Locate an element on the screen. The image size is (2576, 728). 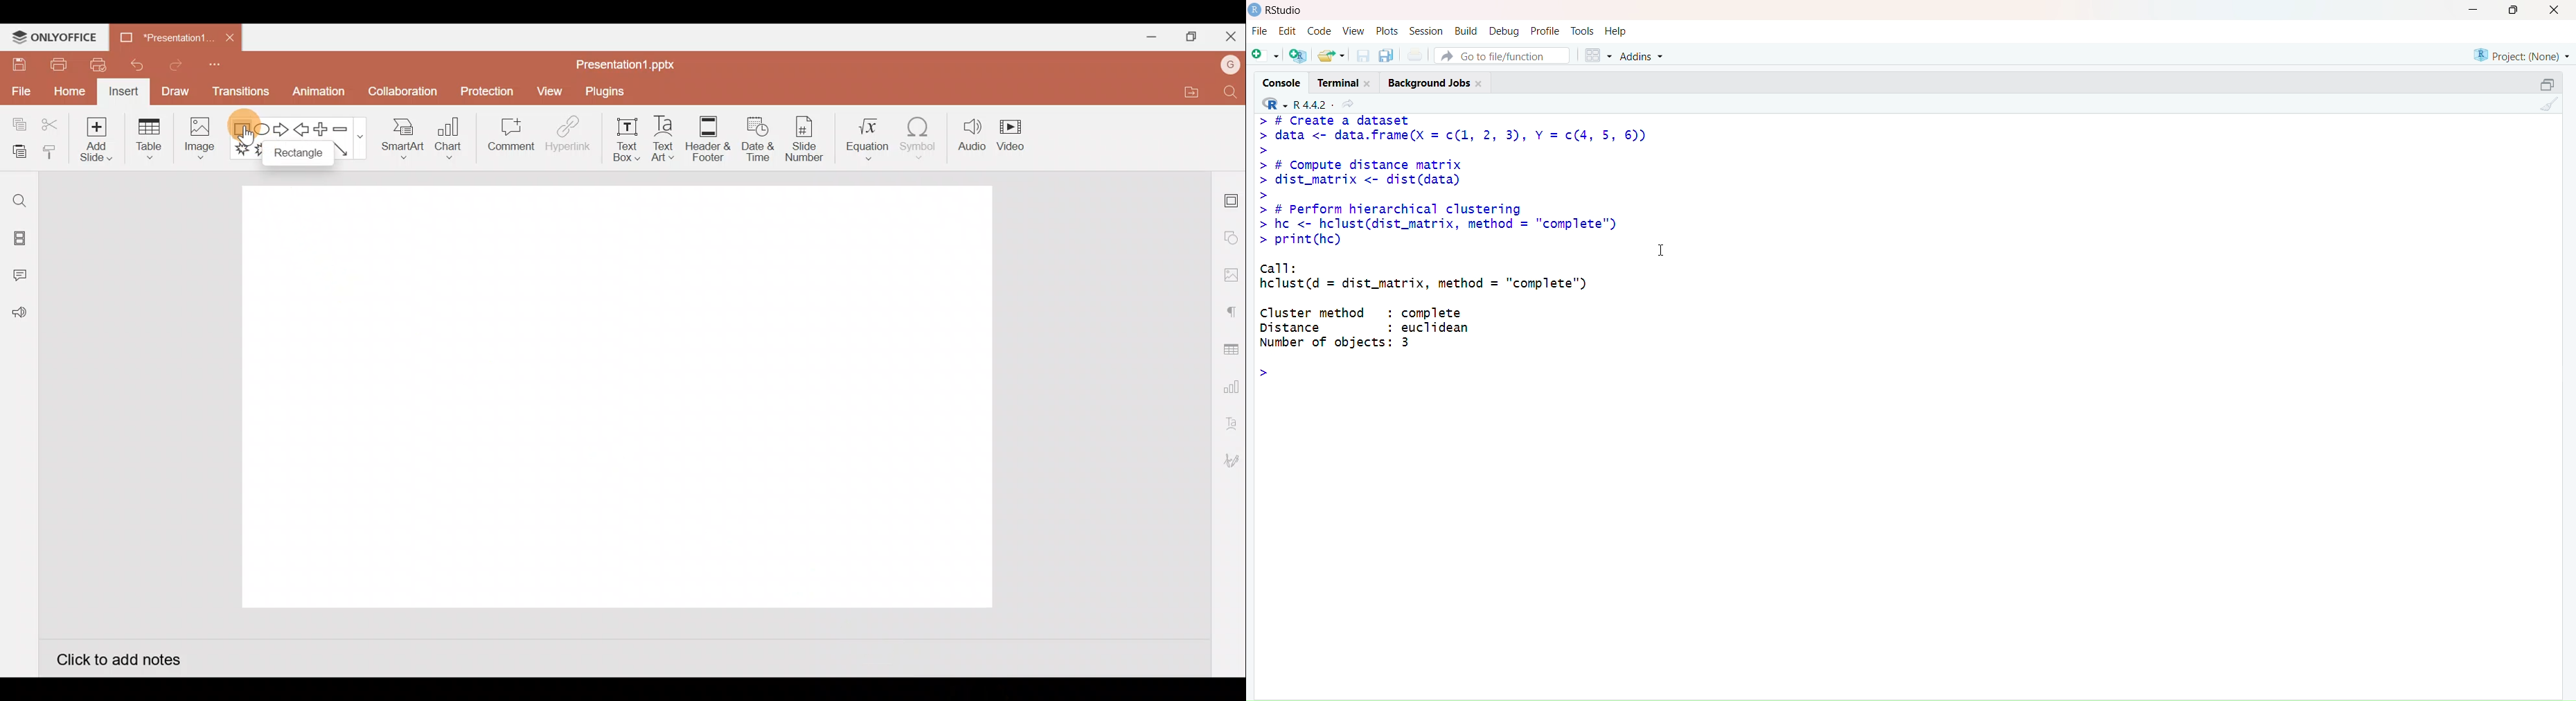
Hyperlink is located at coordinates (565, 136).